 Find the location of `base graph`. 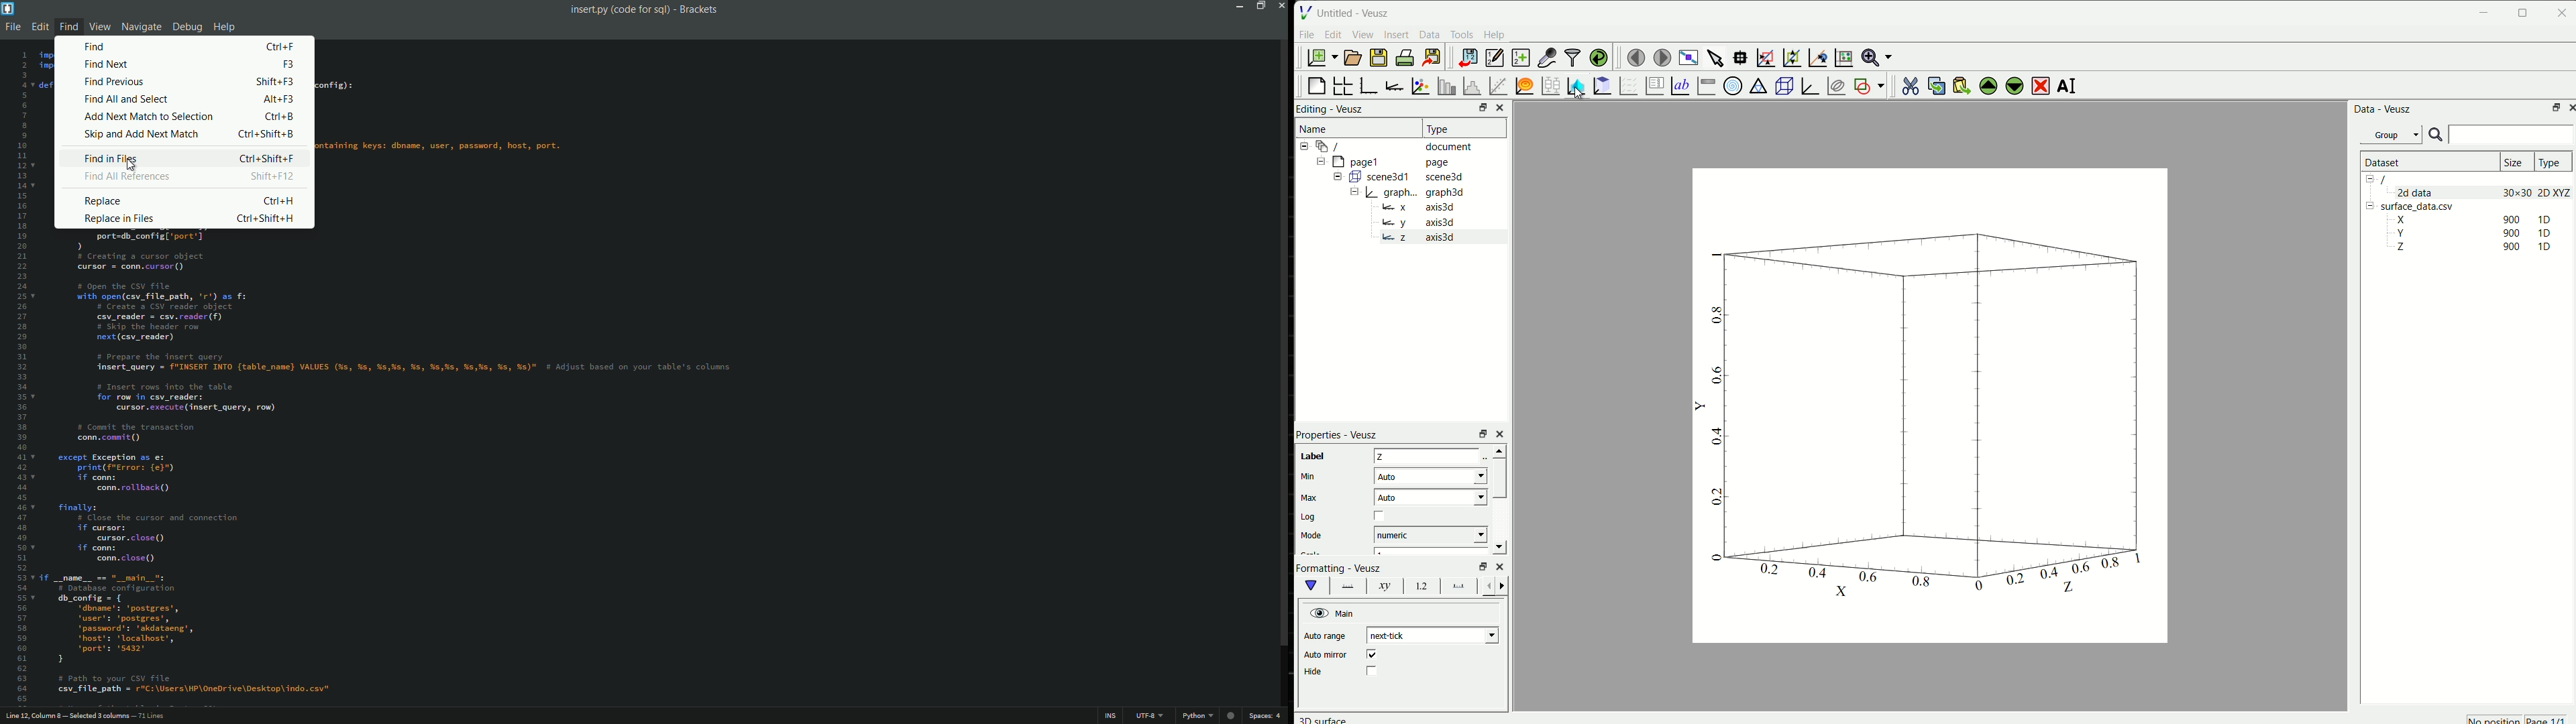

base graph is located at coordinates (1370, 85).